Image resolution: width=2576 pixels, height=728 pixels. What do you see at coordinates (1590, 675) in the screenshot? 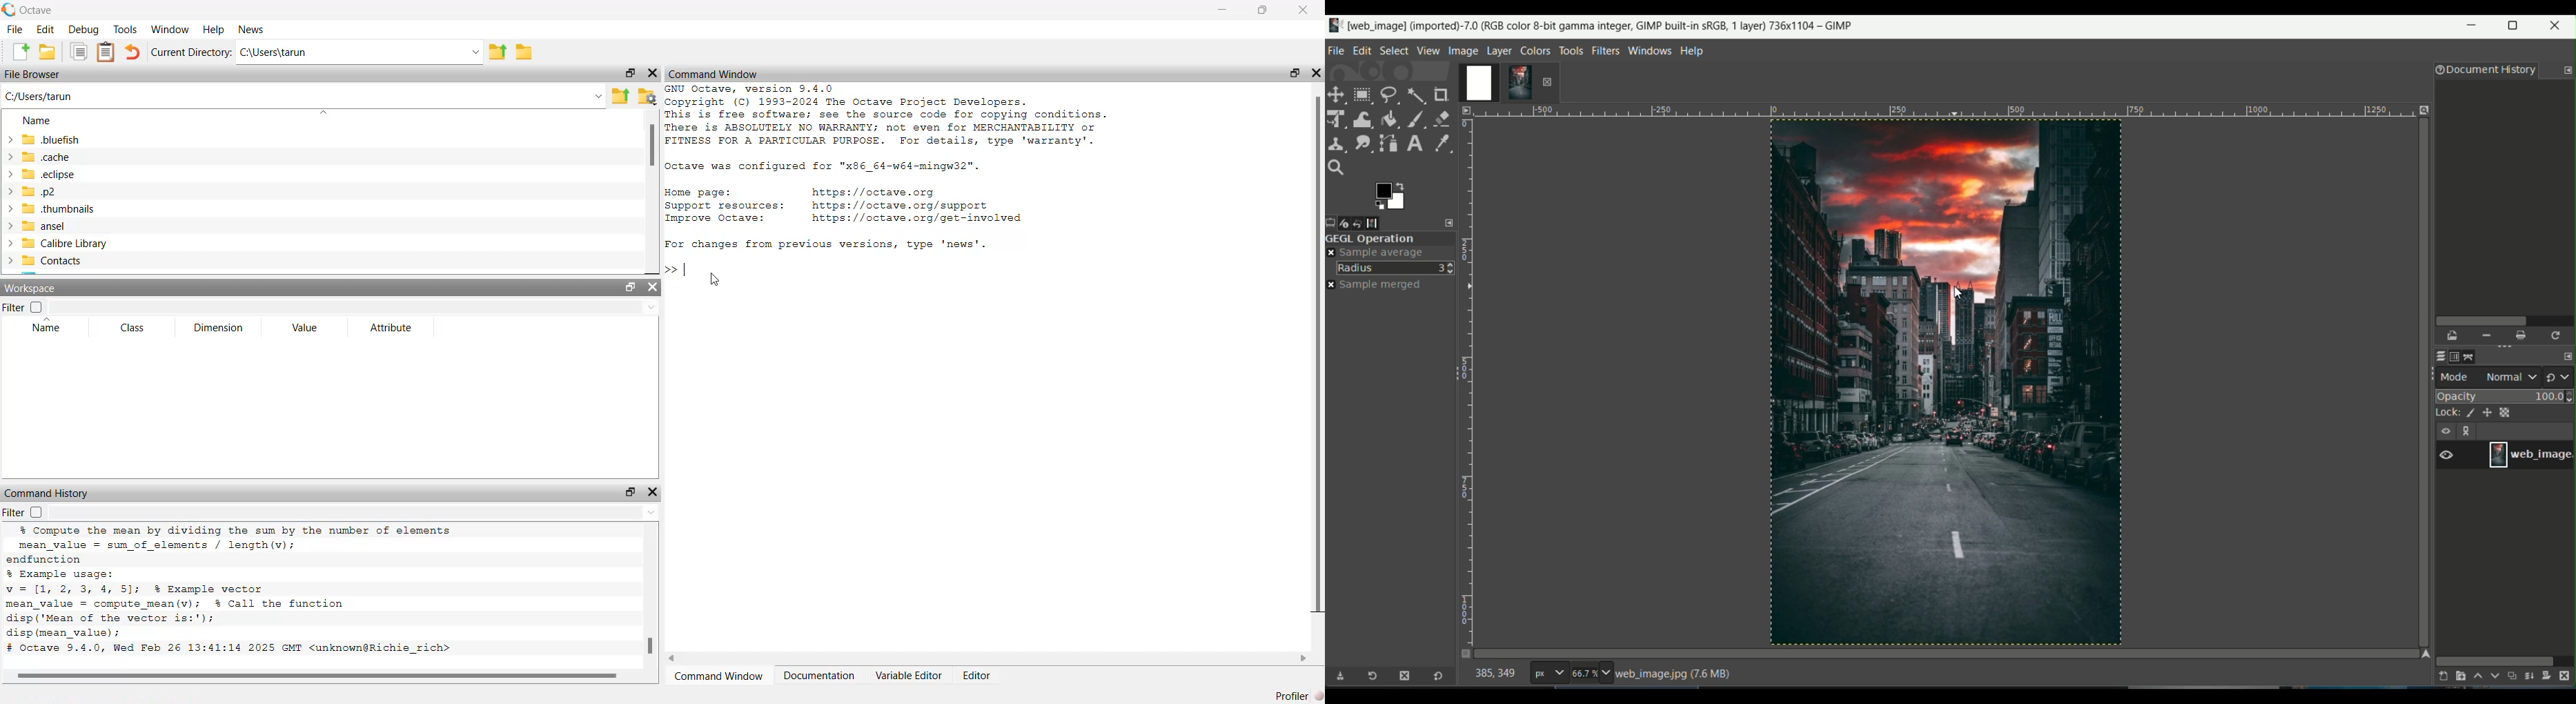
I see `image ratio` at bounding box center [1590, 675].